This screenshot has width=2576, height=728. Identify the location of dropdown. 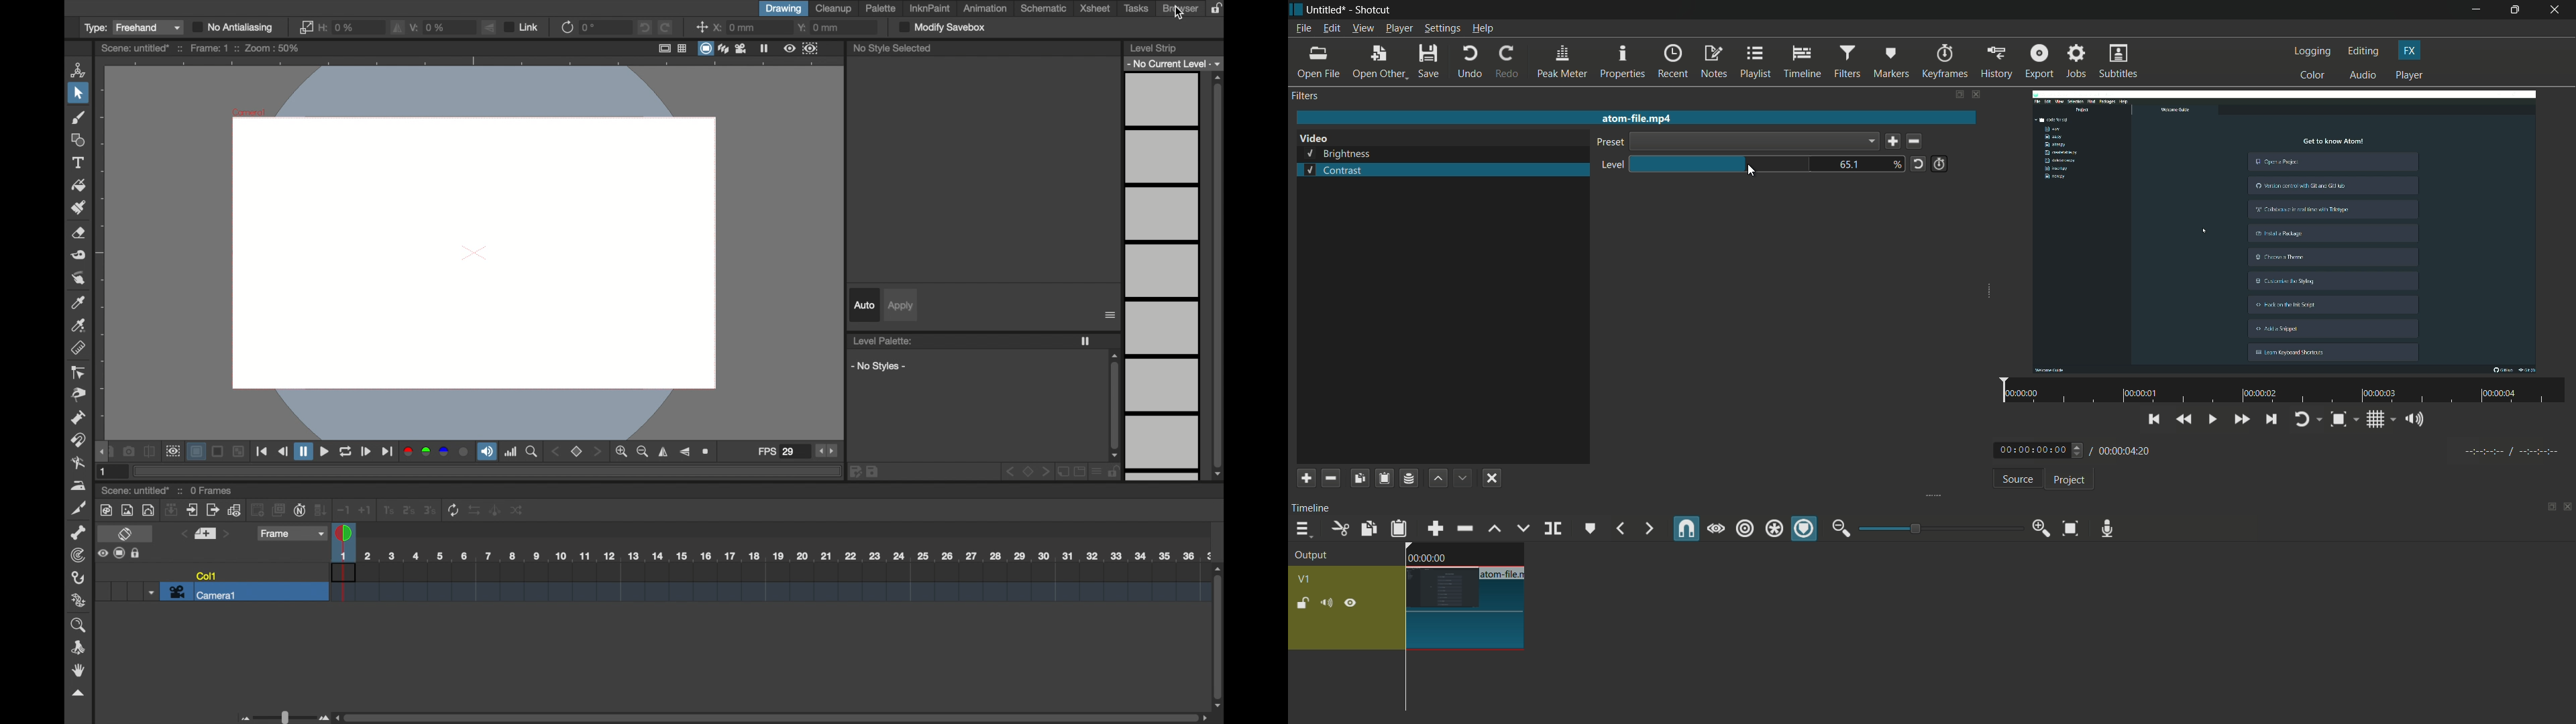
(1754, 141).